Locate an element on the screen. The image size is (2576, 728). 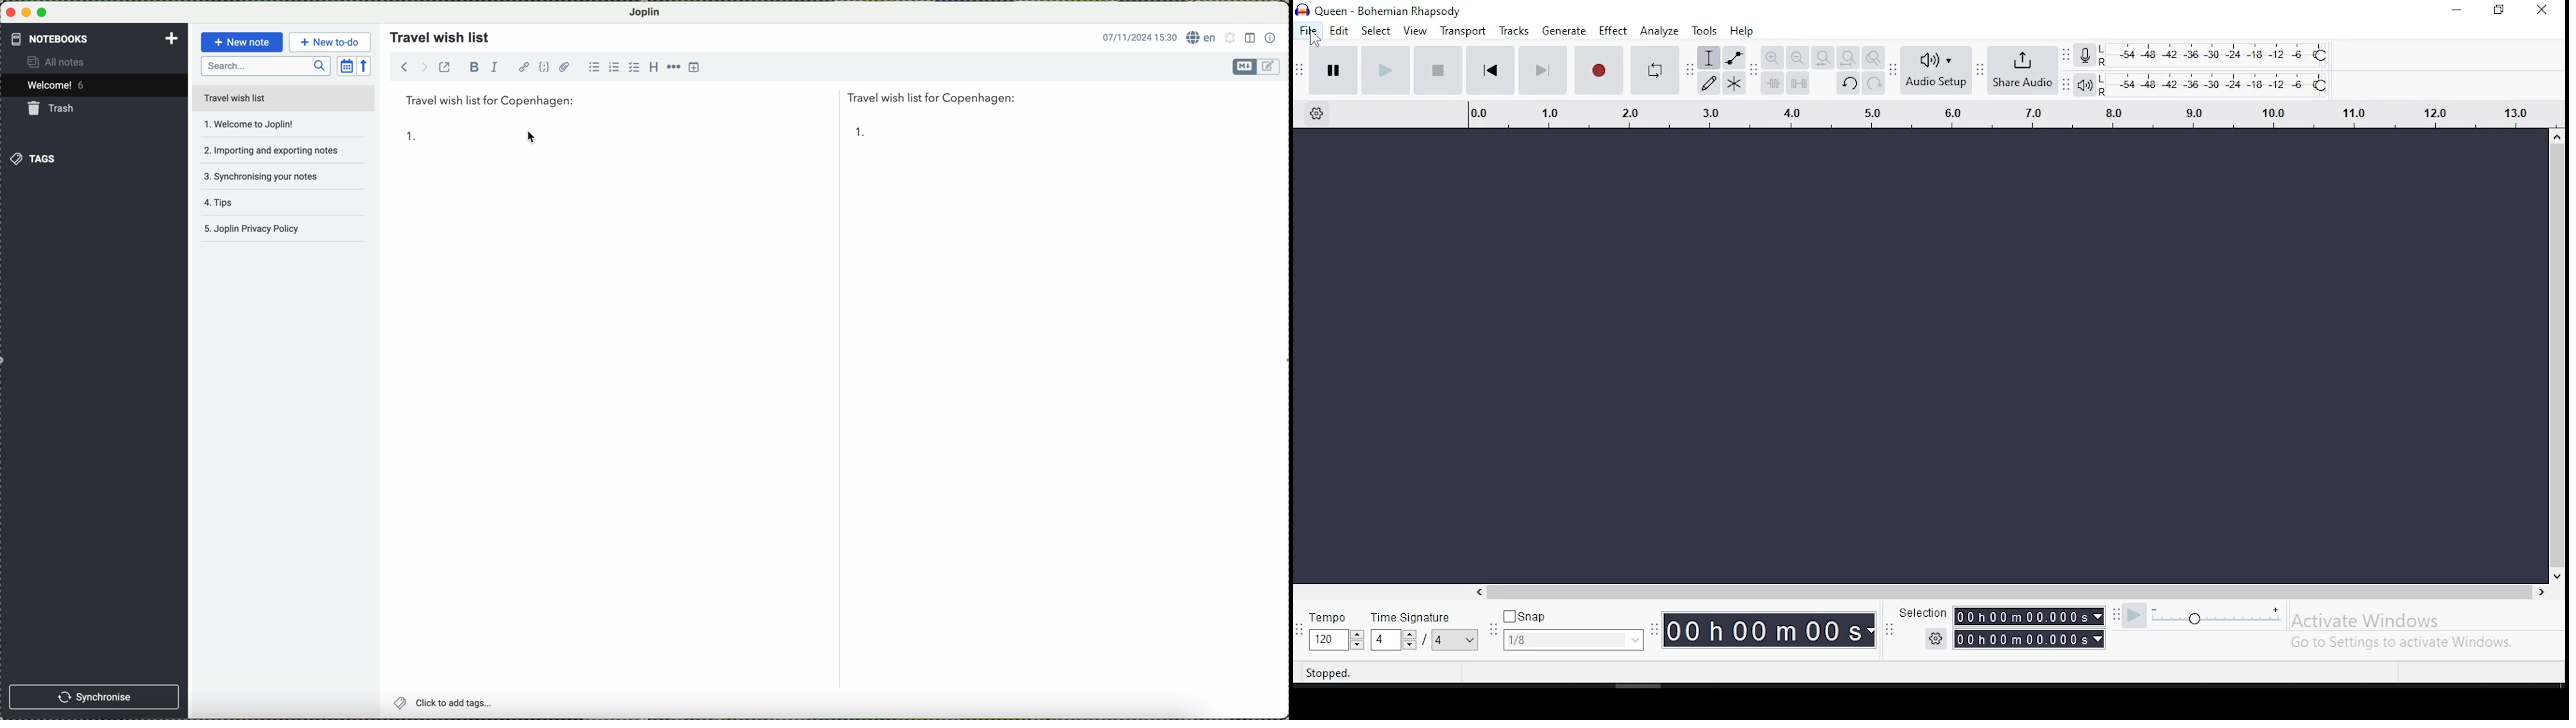
undo is located at coordinates (1848, 85).